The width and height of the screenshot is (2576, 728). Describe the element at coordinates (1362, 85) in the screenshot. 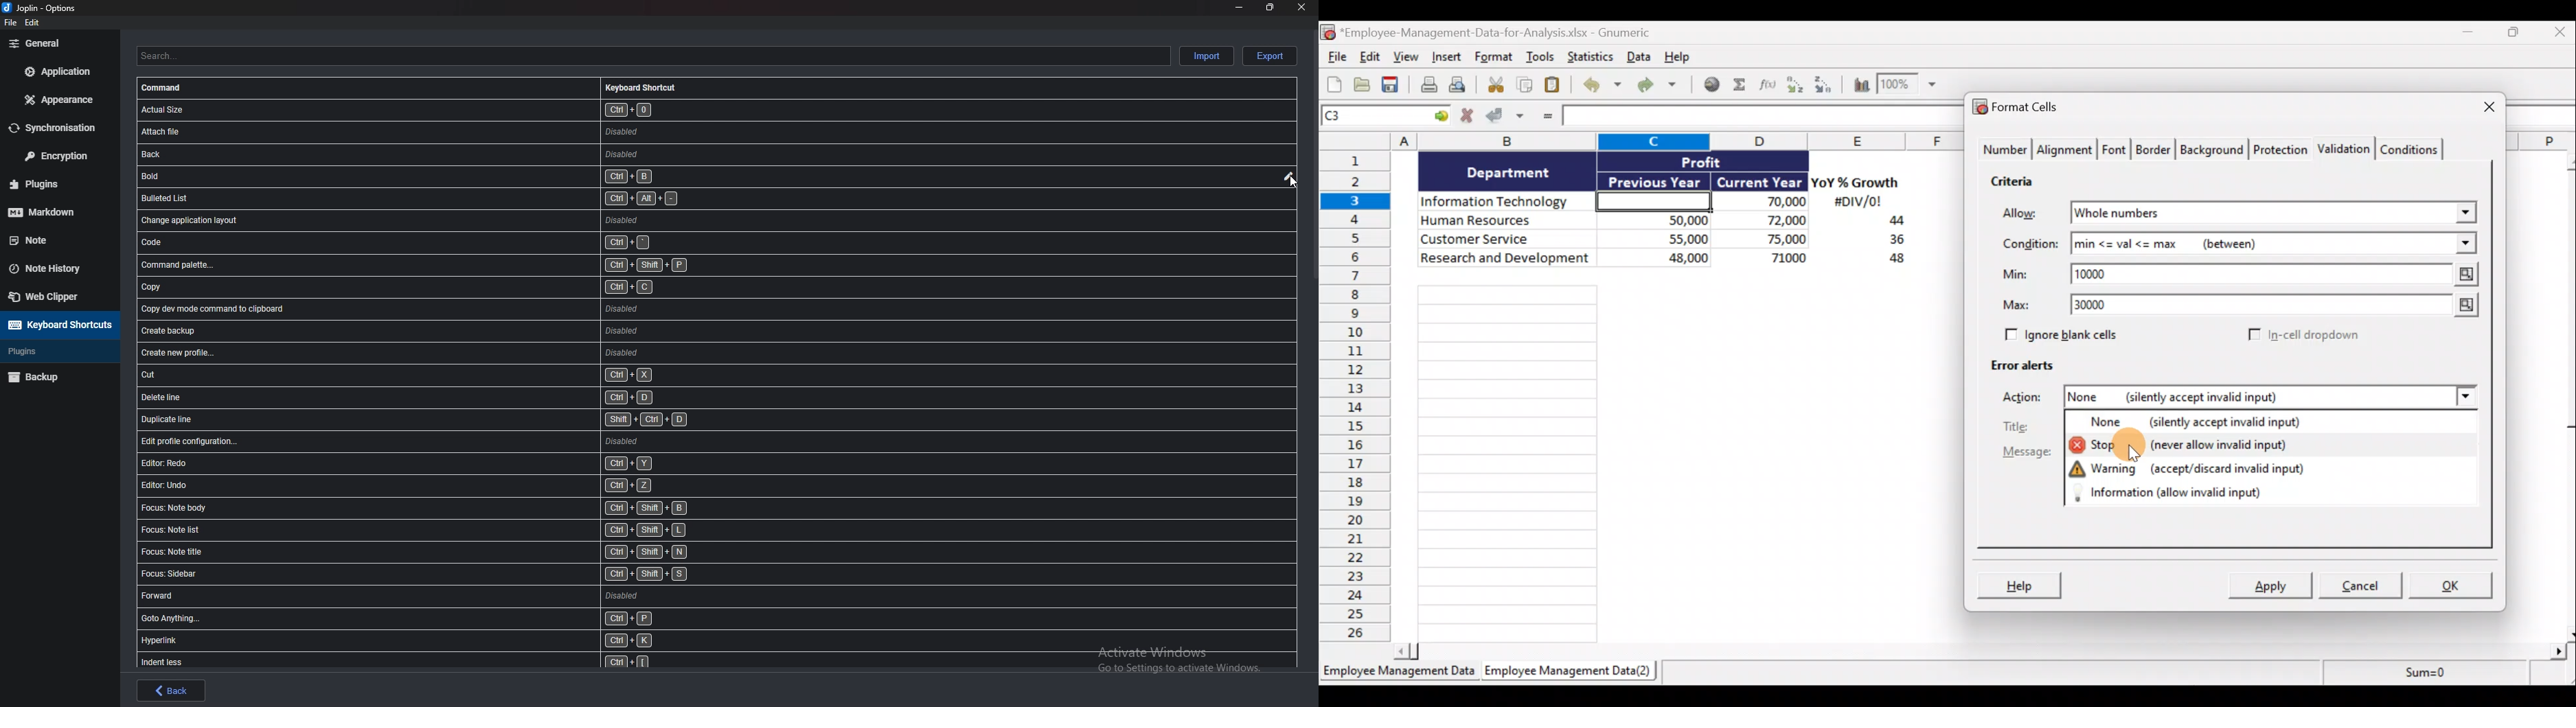

I see `Open a file` at that location.